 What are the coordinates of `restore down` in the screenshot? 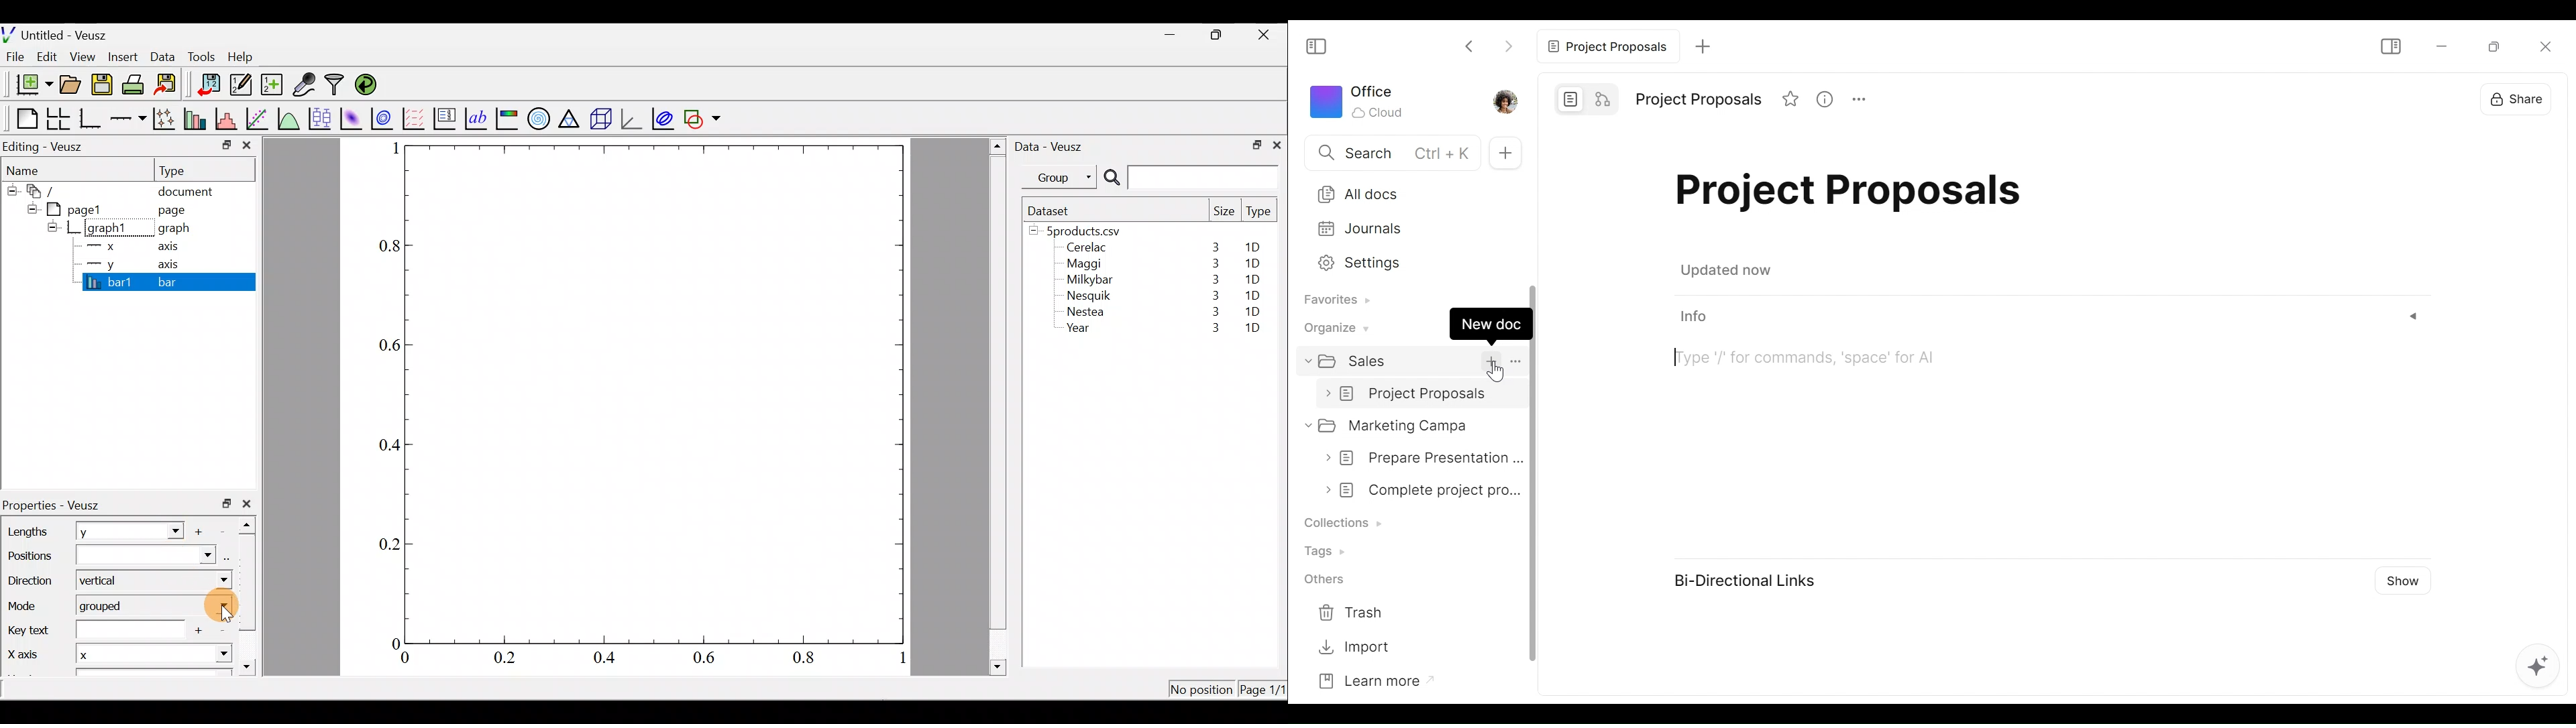 It's located at (1252, 143).